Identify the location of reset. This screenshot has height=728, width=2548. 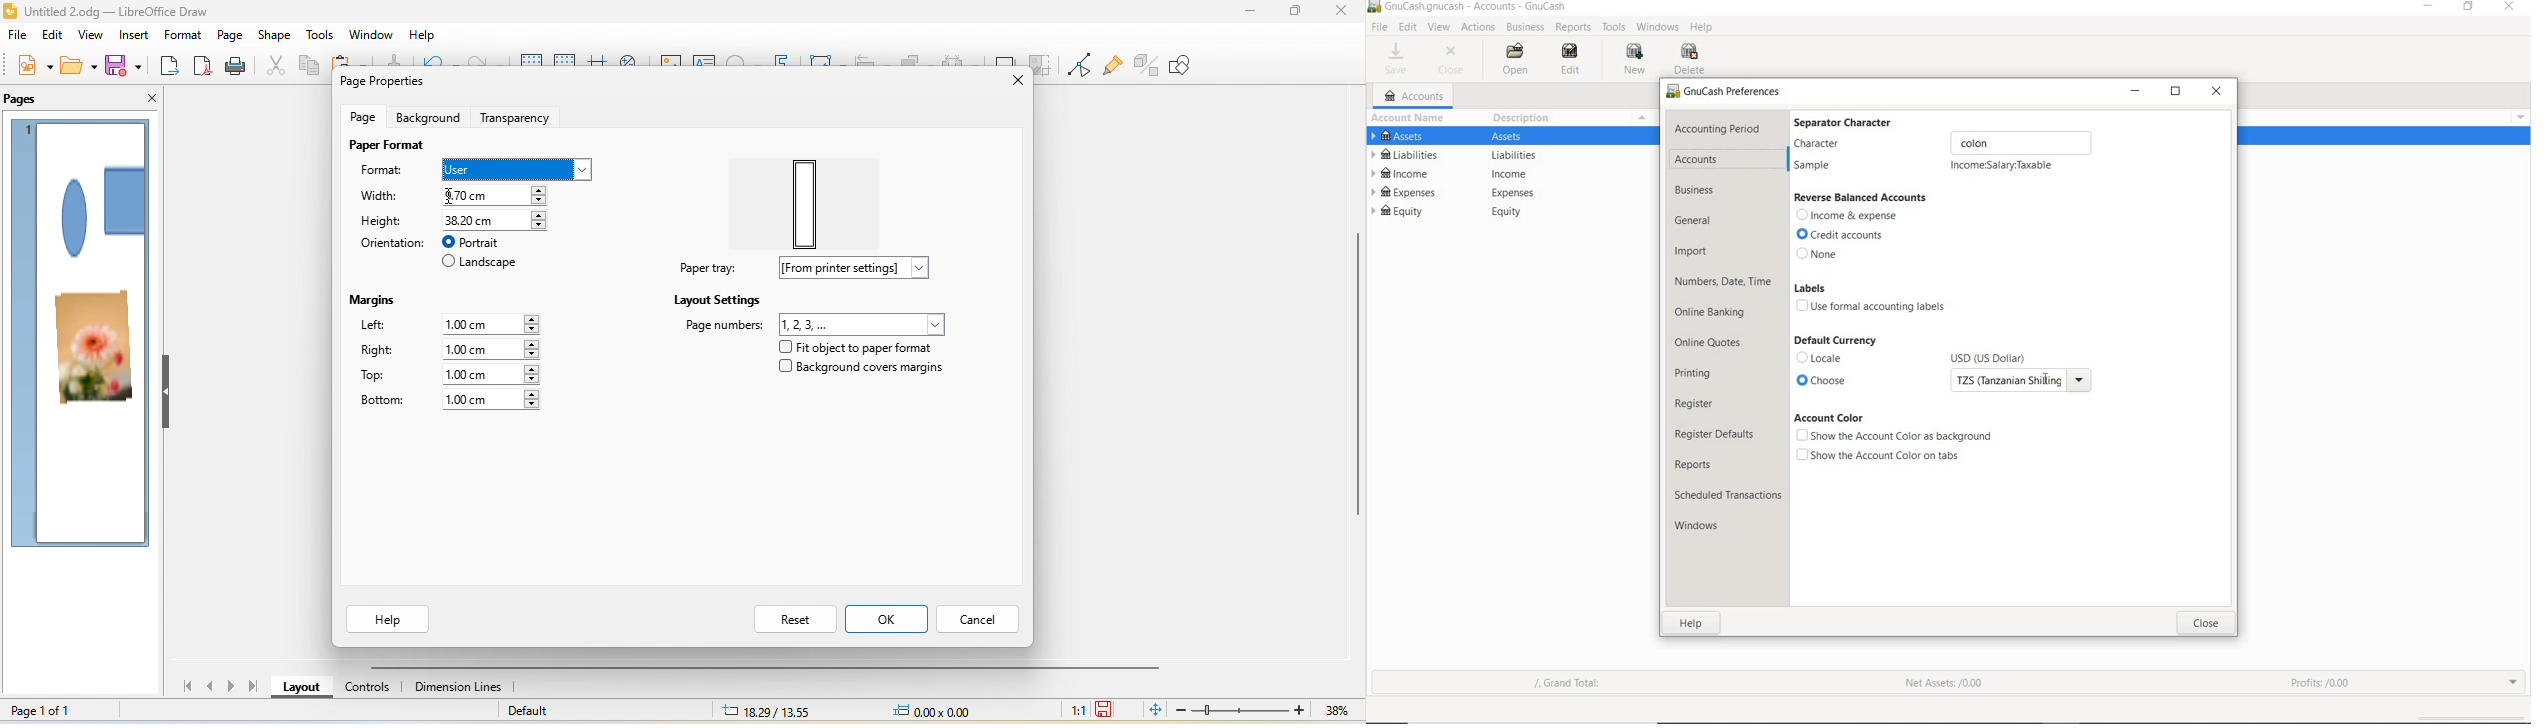
(795, 619).